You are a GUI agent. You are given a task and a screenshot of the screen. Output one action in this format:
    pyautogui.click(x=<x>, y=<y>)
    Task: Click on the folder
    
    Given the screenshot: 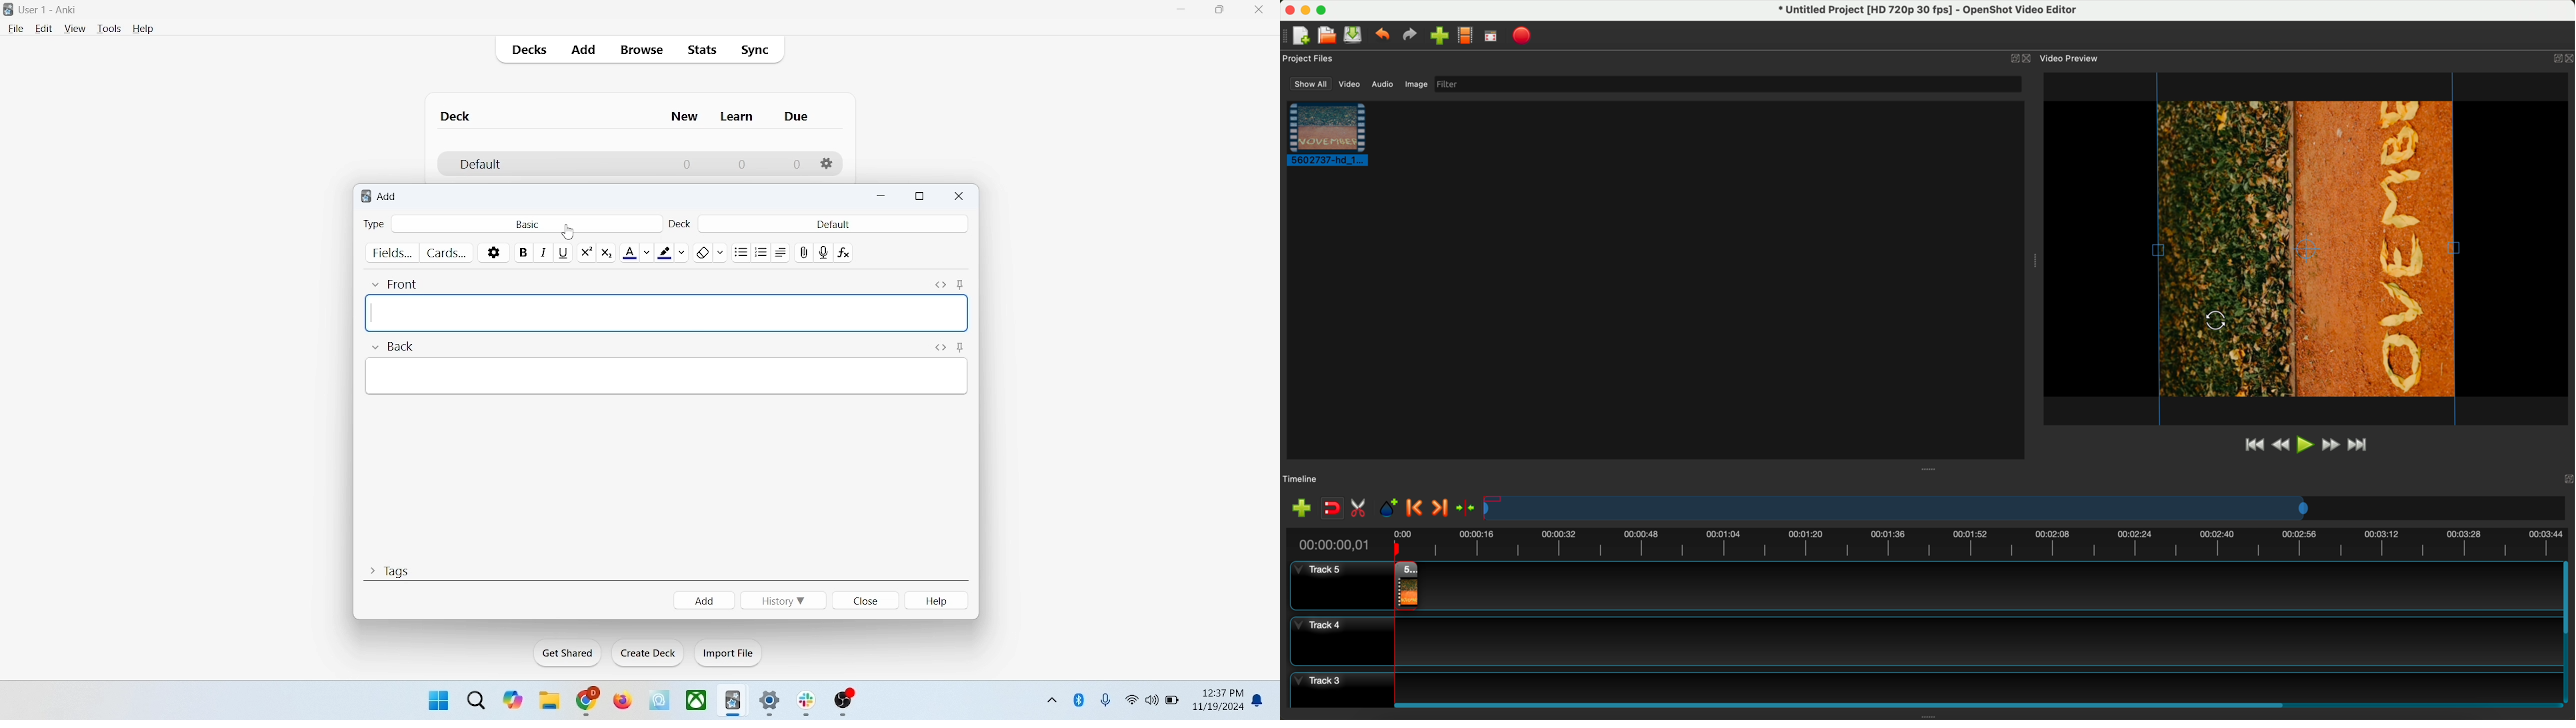 What is the action you would take?
    pyautogui.click(x=548, y=702)
    